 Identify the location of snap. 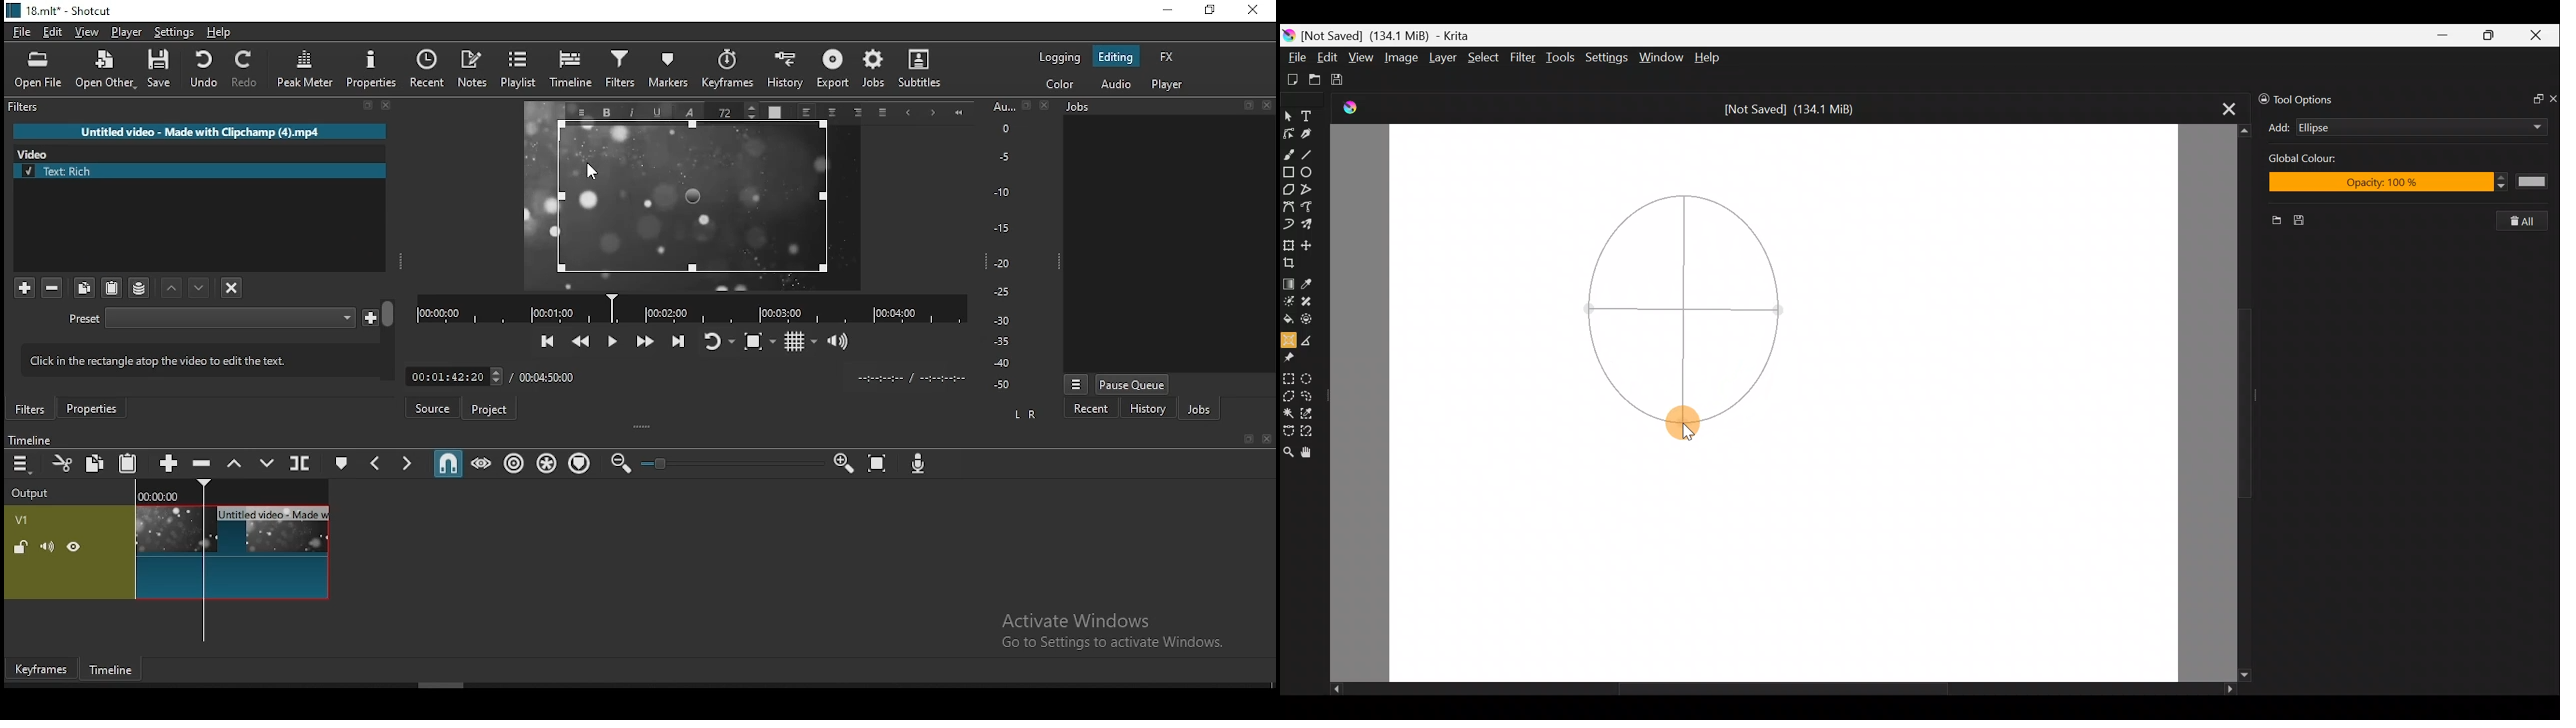
(447, 461).